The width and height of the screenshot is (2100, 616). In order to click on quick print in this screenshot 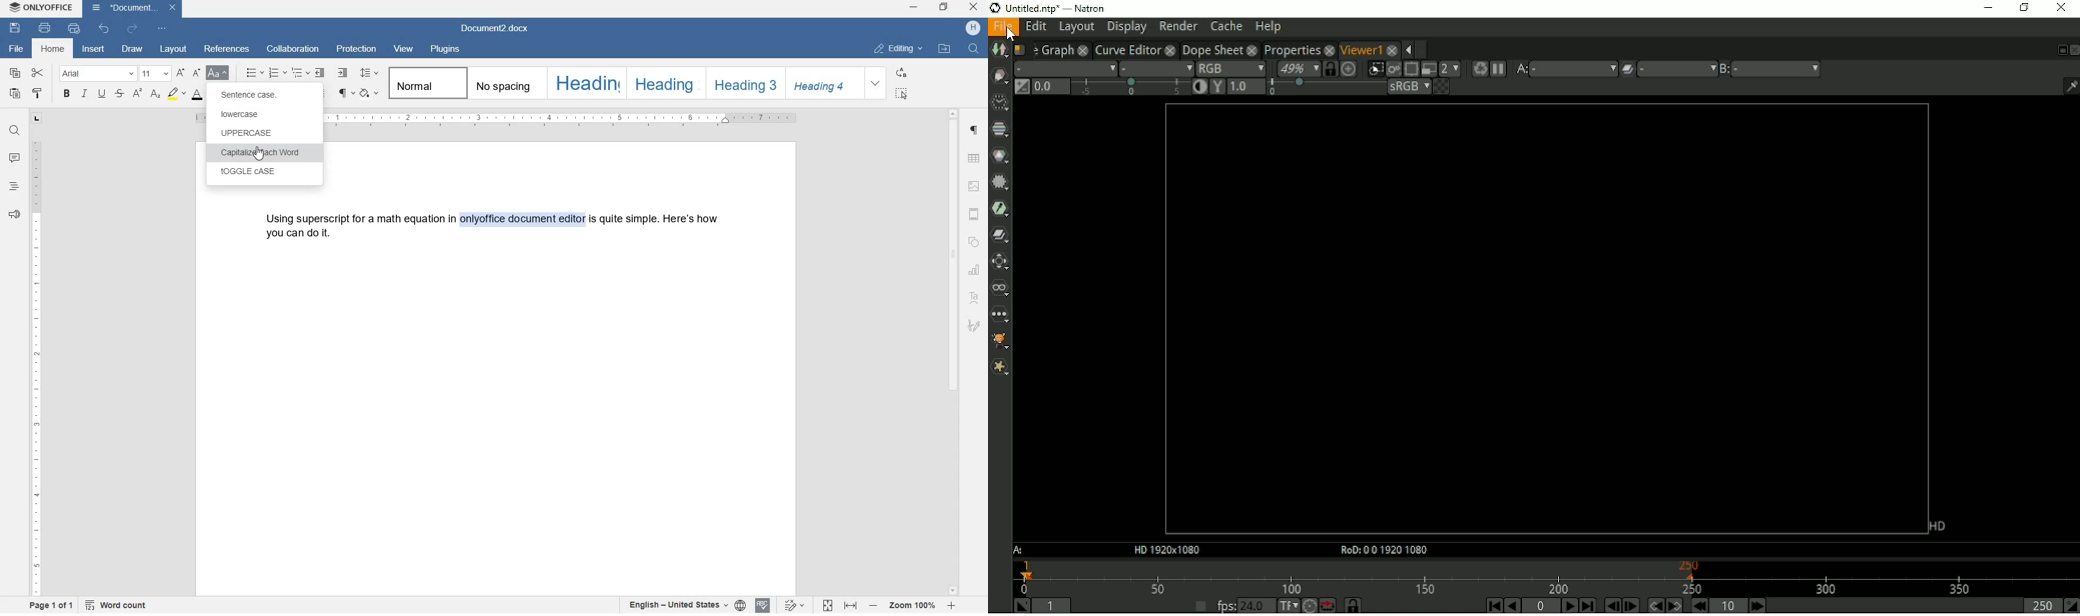, I will do `click(73, 28)`.